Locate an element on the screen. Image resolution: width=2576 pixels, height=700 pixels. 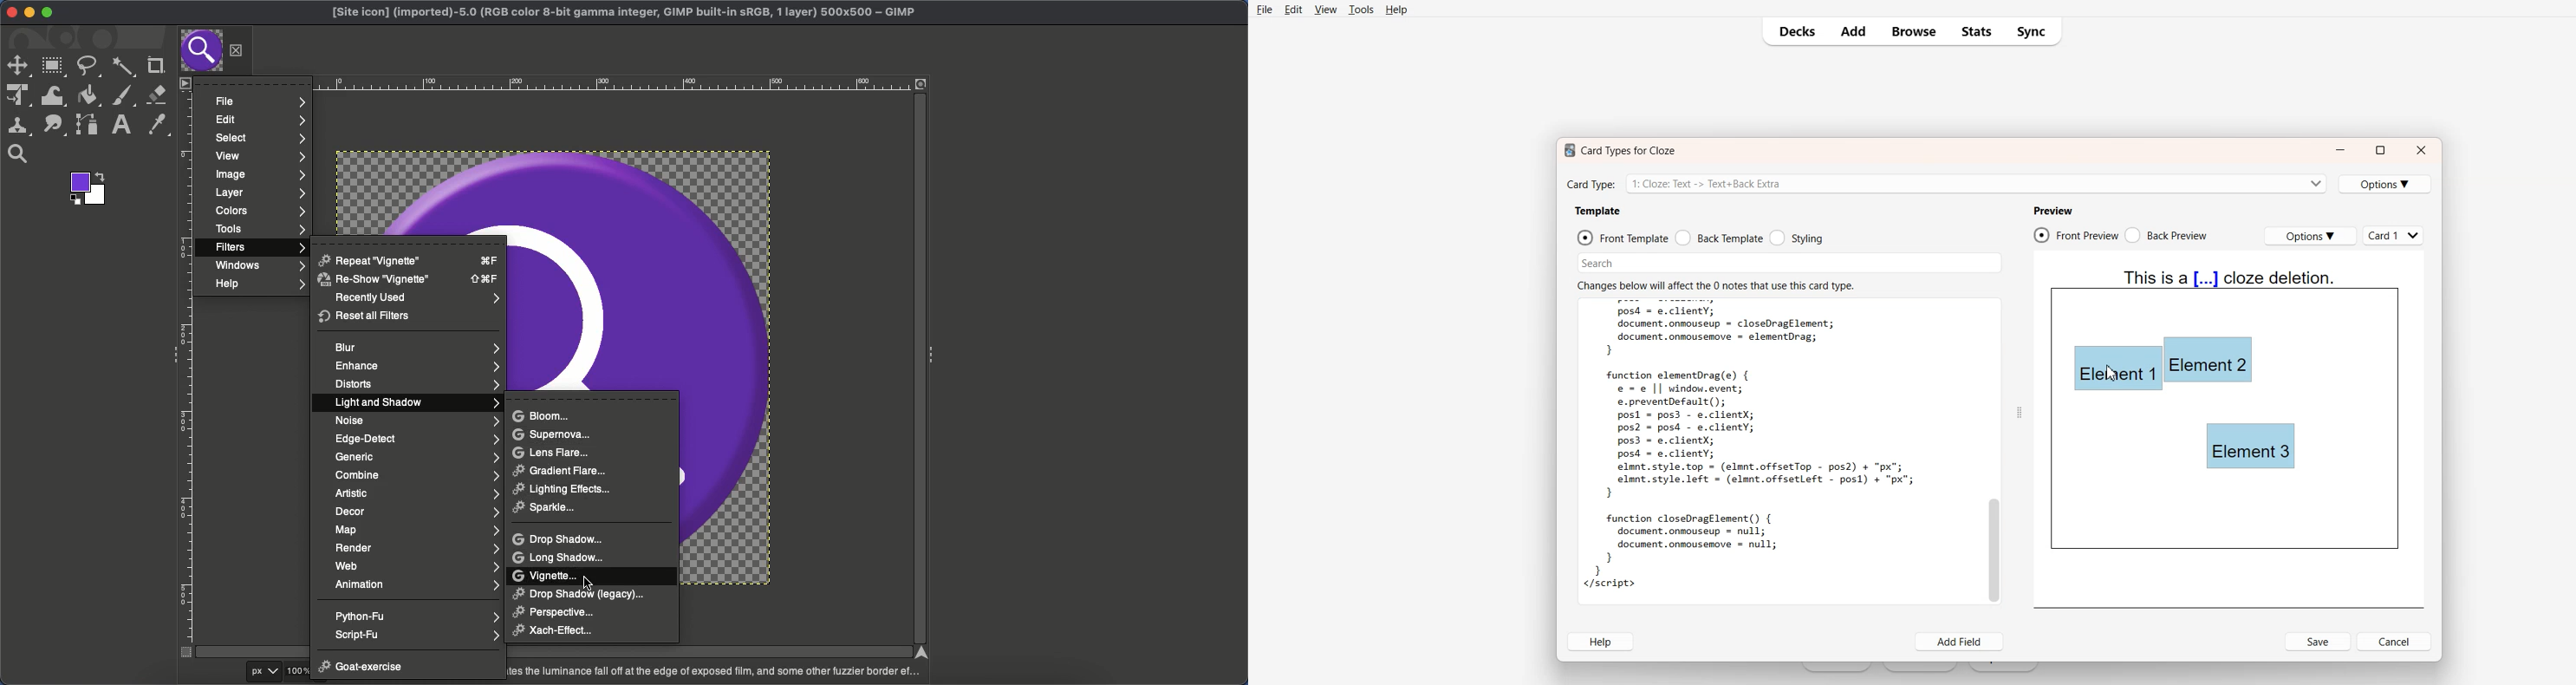
Ruler is located at coordinates (186, 375).